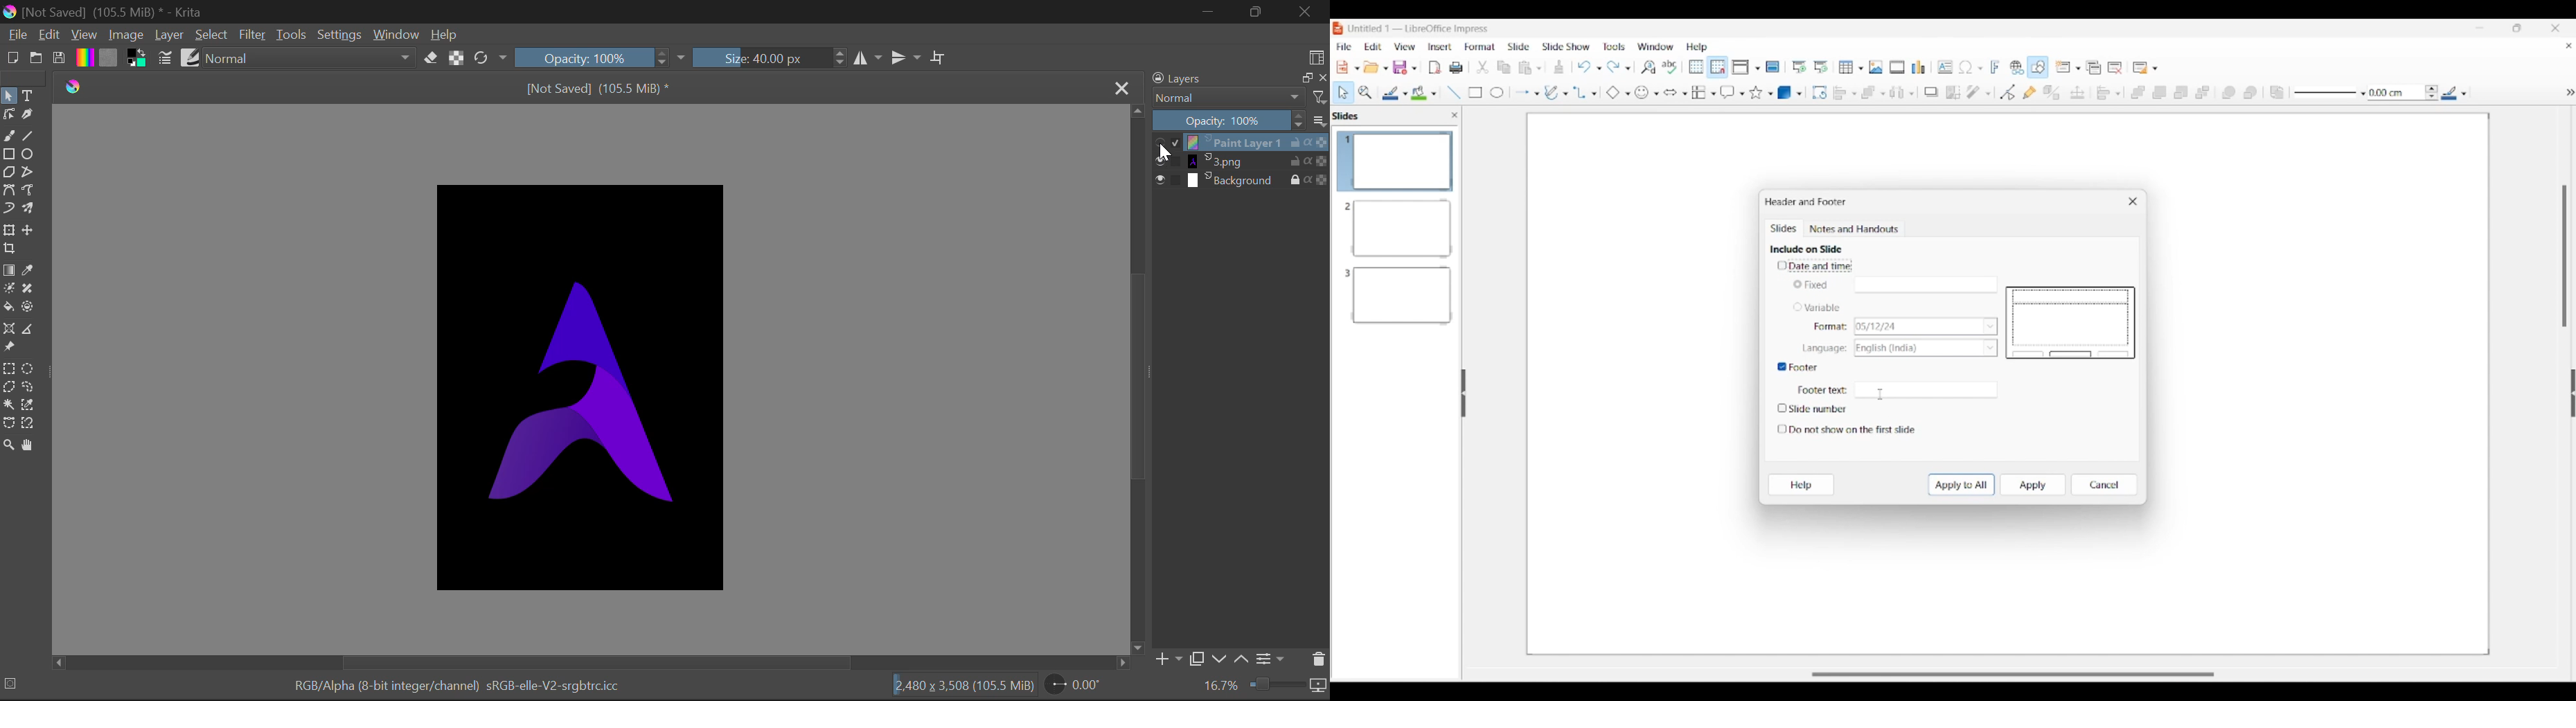 The height and width of the screenshot is (728, 2576). What do you see at coordinates (1931, 92) in the screenshot?
I see `Shadow` at bounding box center [1931, 92].